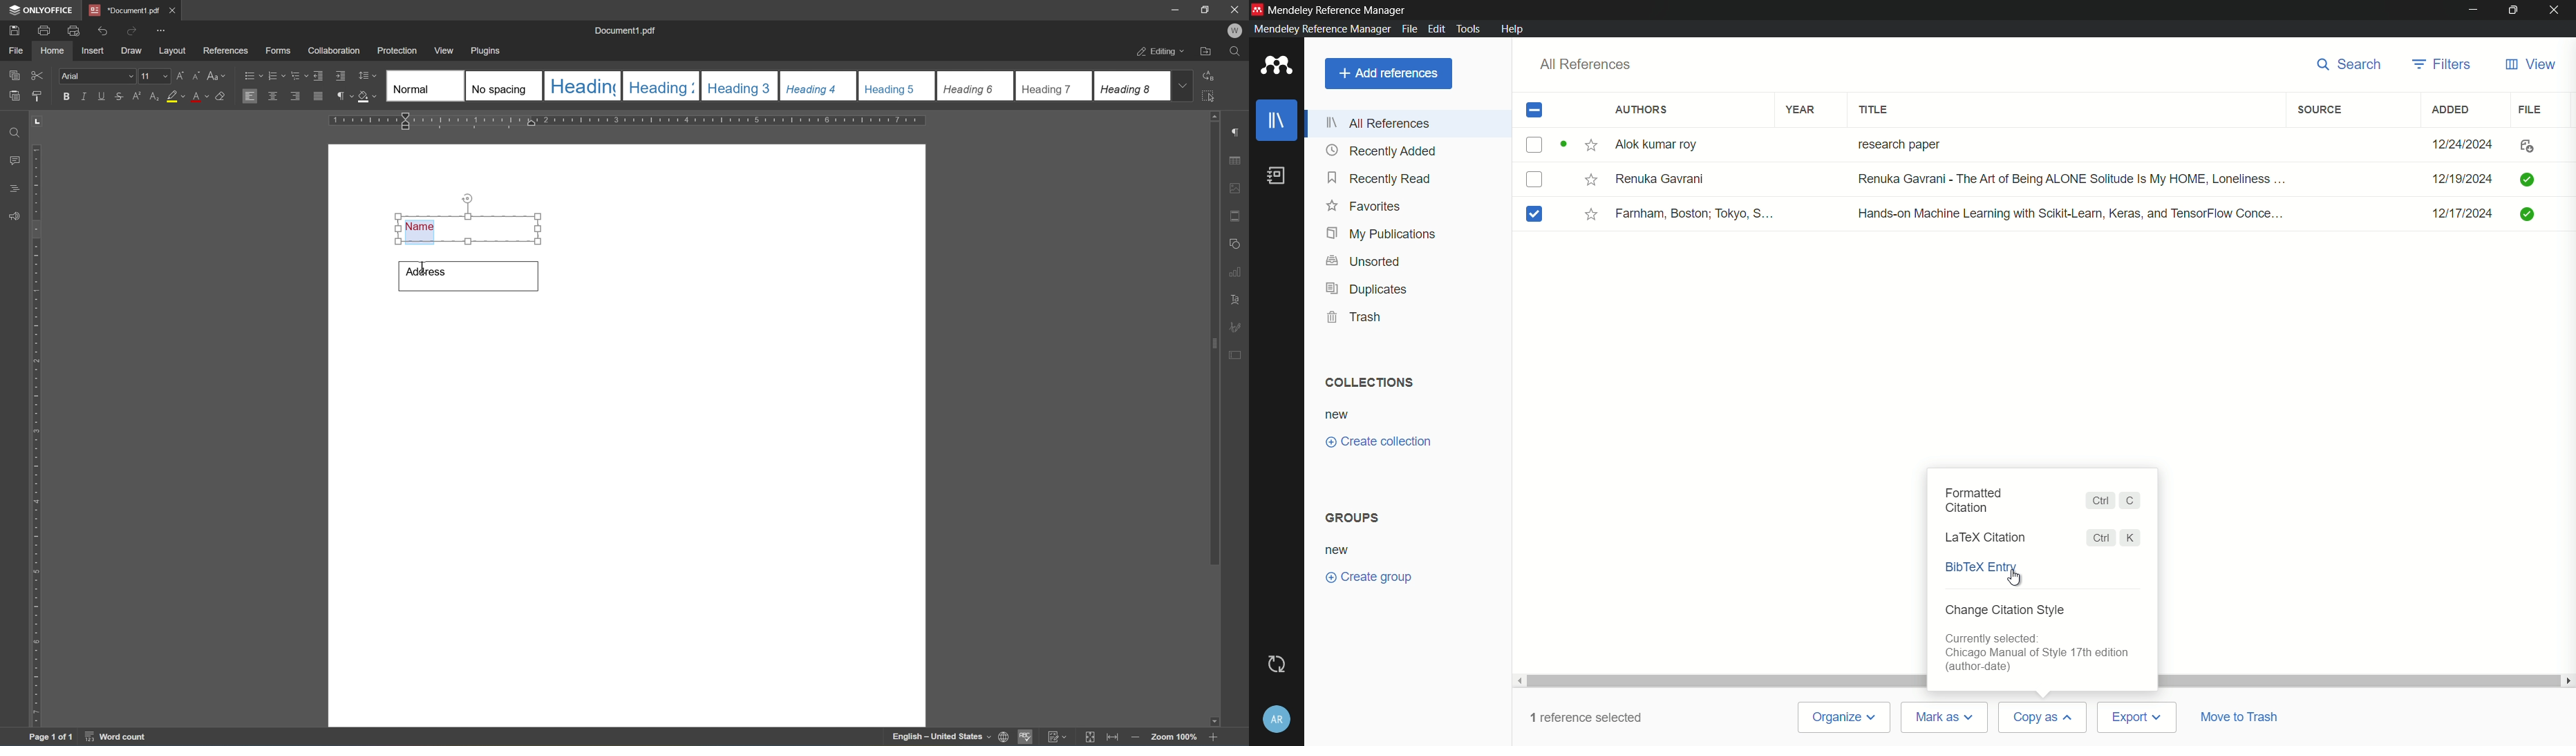  I want to click on zoom 100%, so click(1173, 736).